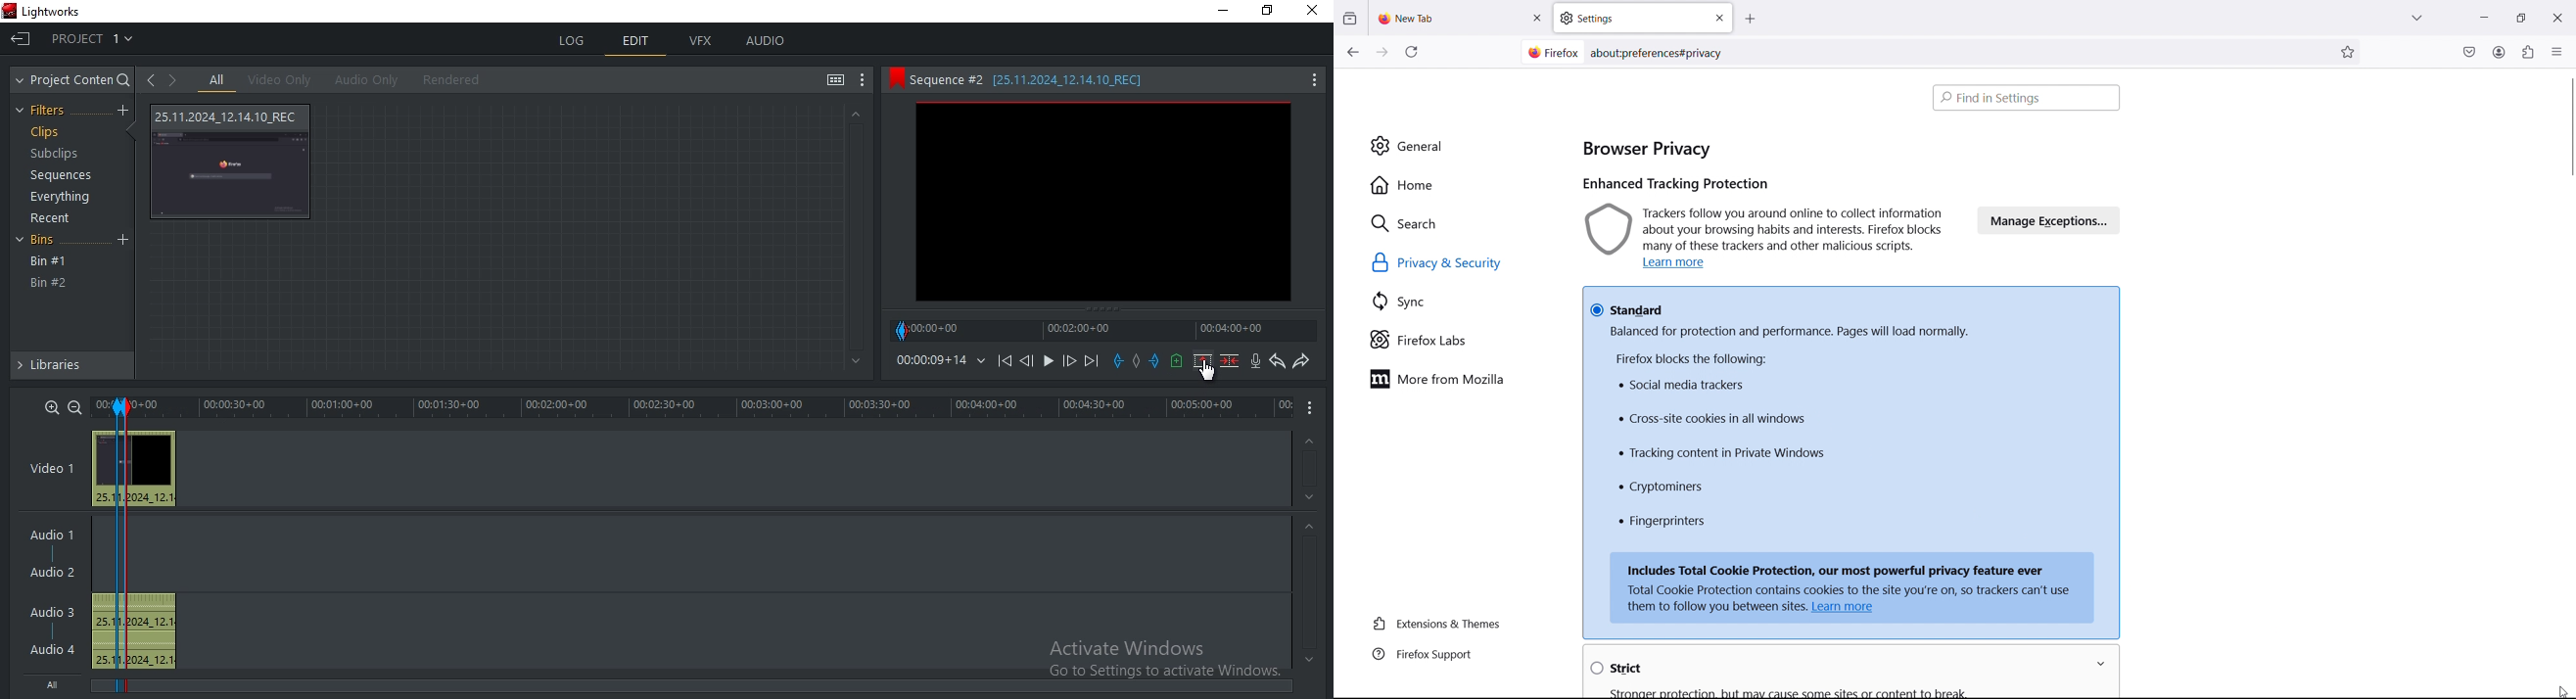 The width and height of the screenshot is (2576, 700). What do you see at coordinates (451, 79) in the screenshot?
I see `rendered` at bounding box center [451, 79].